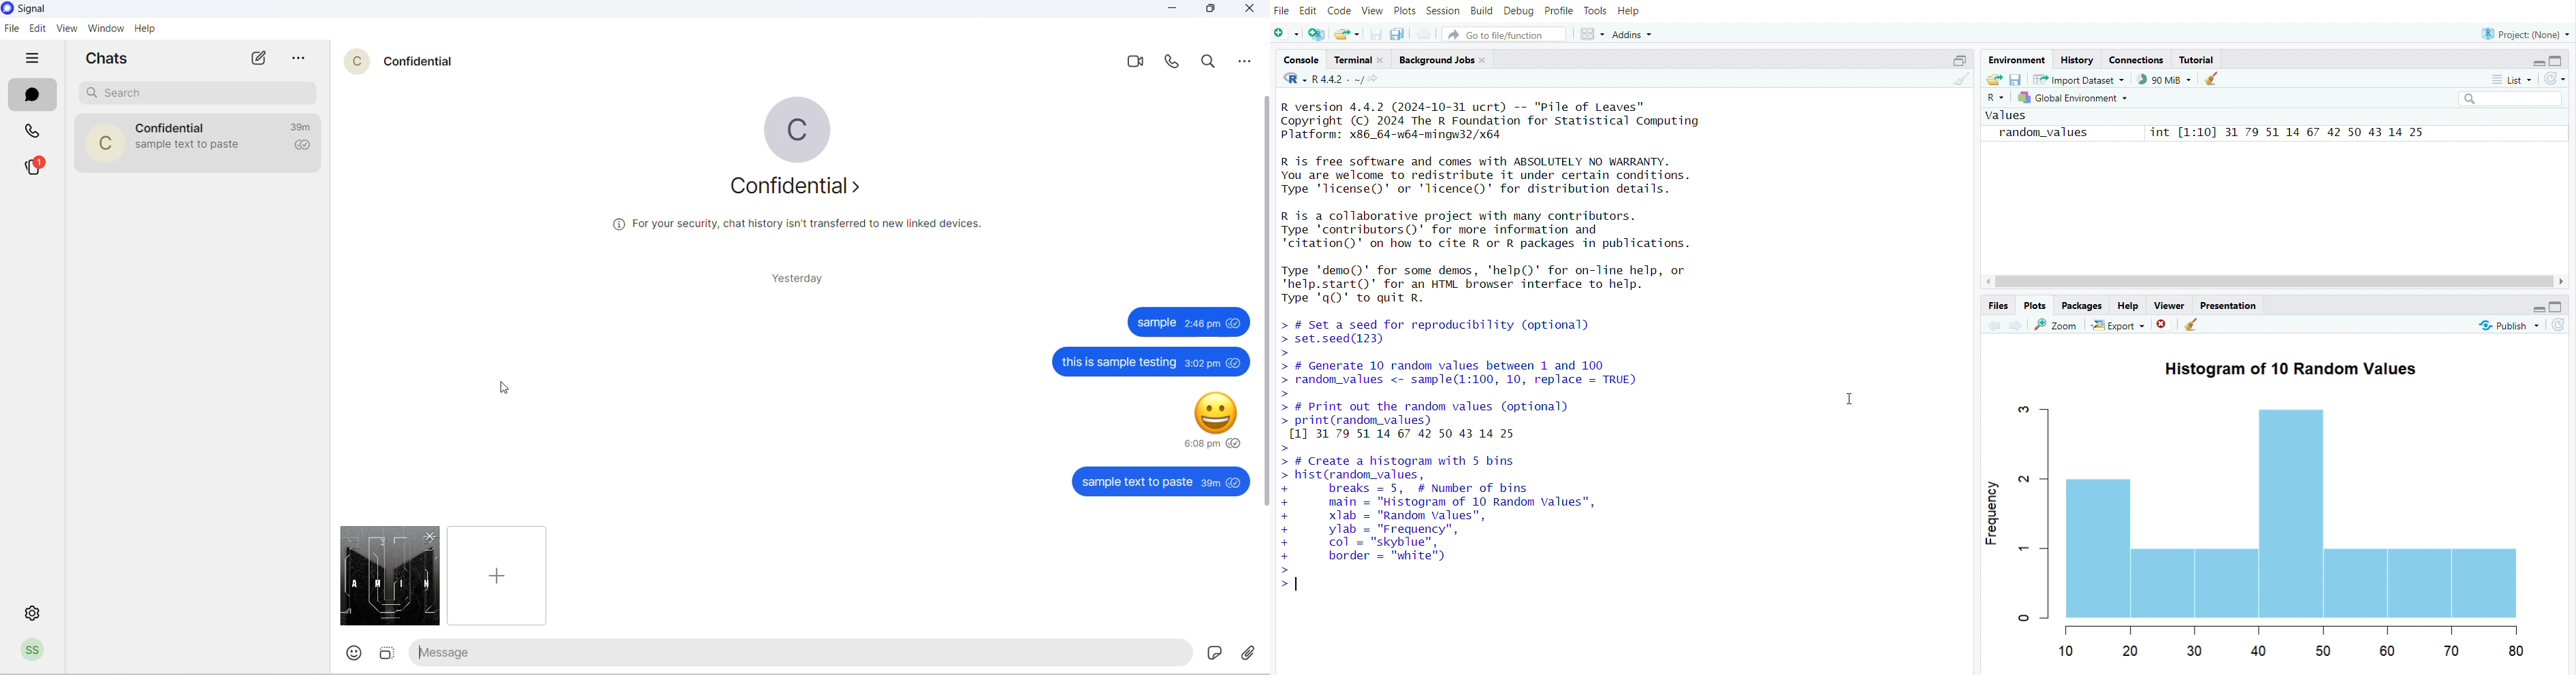 The image size is (2576, 700). Describe the element at coordinates (1341, 9) in the screenshot. I see `code` at that location.